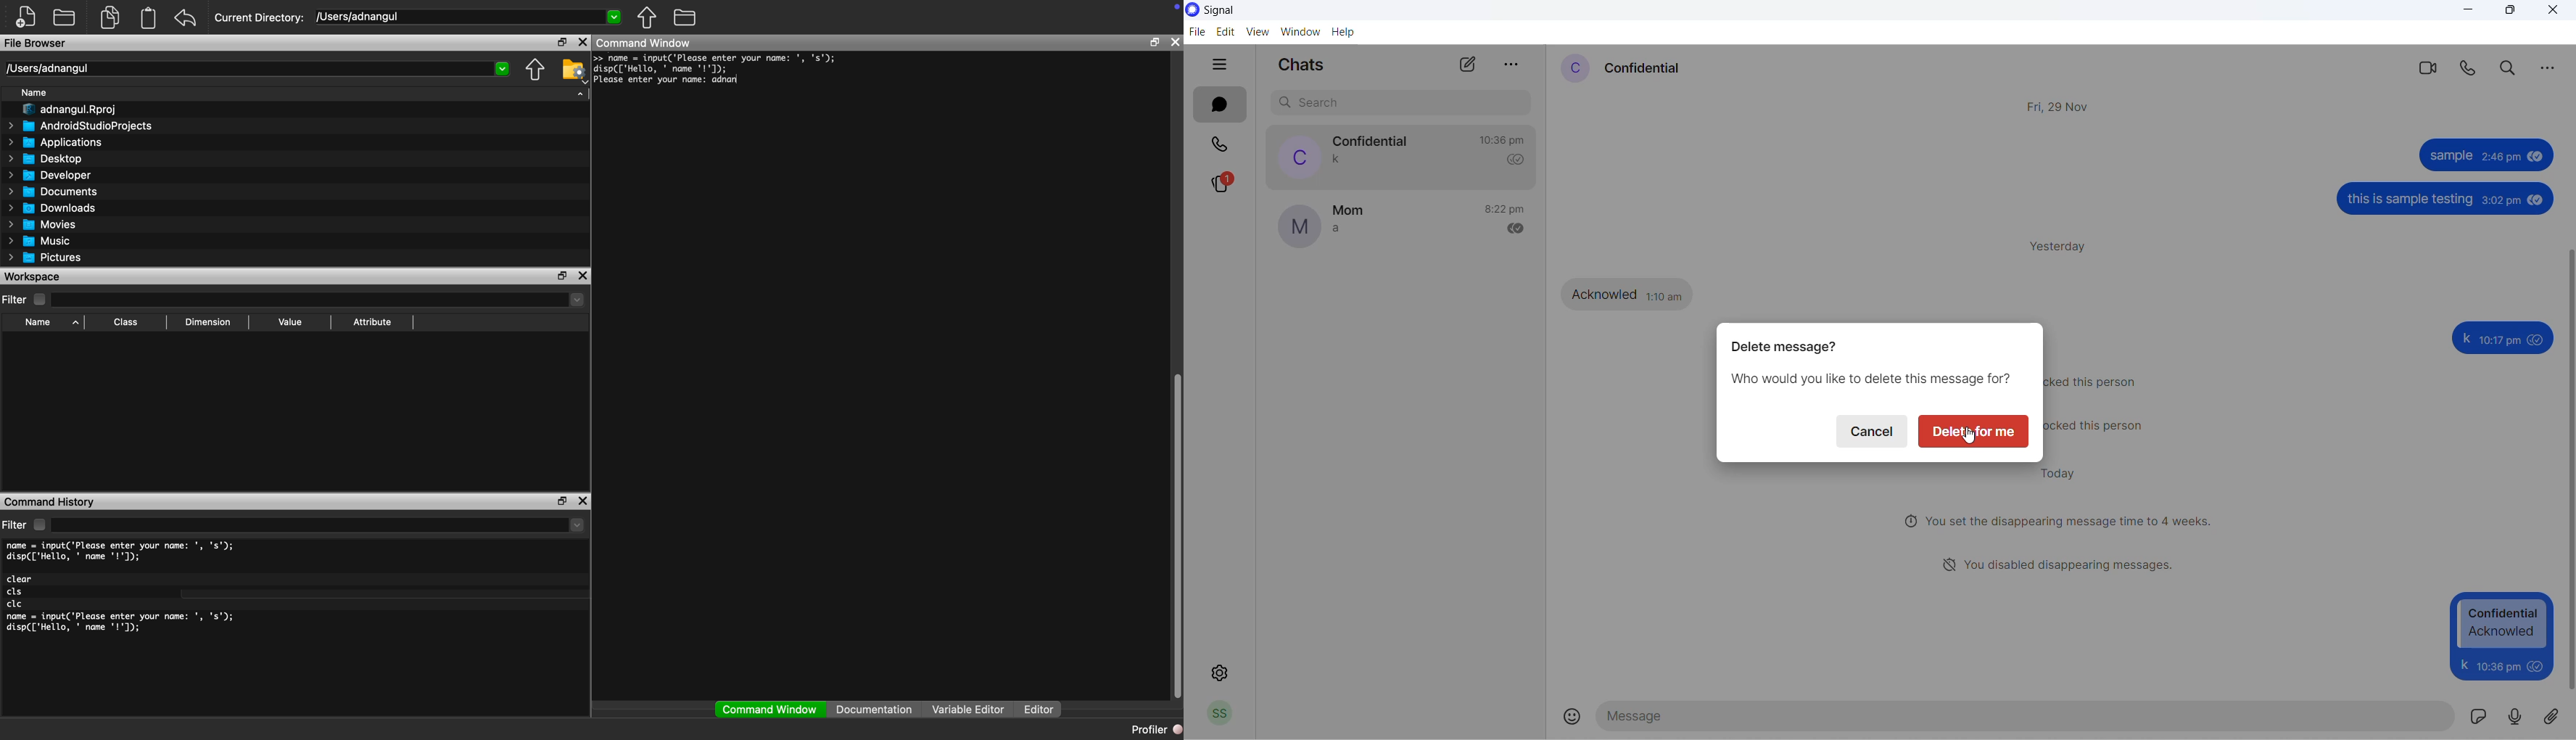 This screenshot has height=756, width=2576. What do you see at coordinates (1667, 295) in the screenshot?
I see `1:10 pm` at bounding box center [1667, 295].